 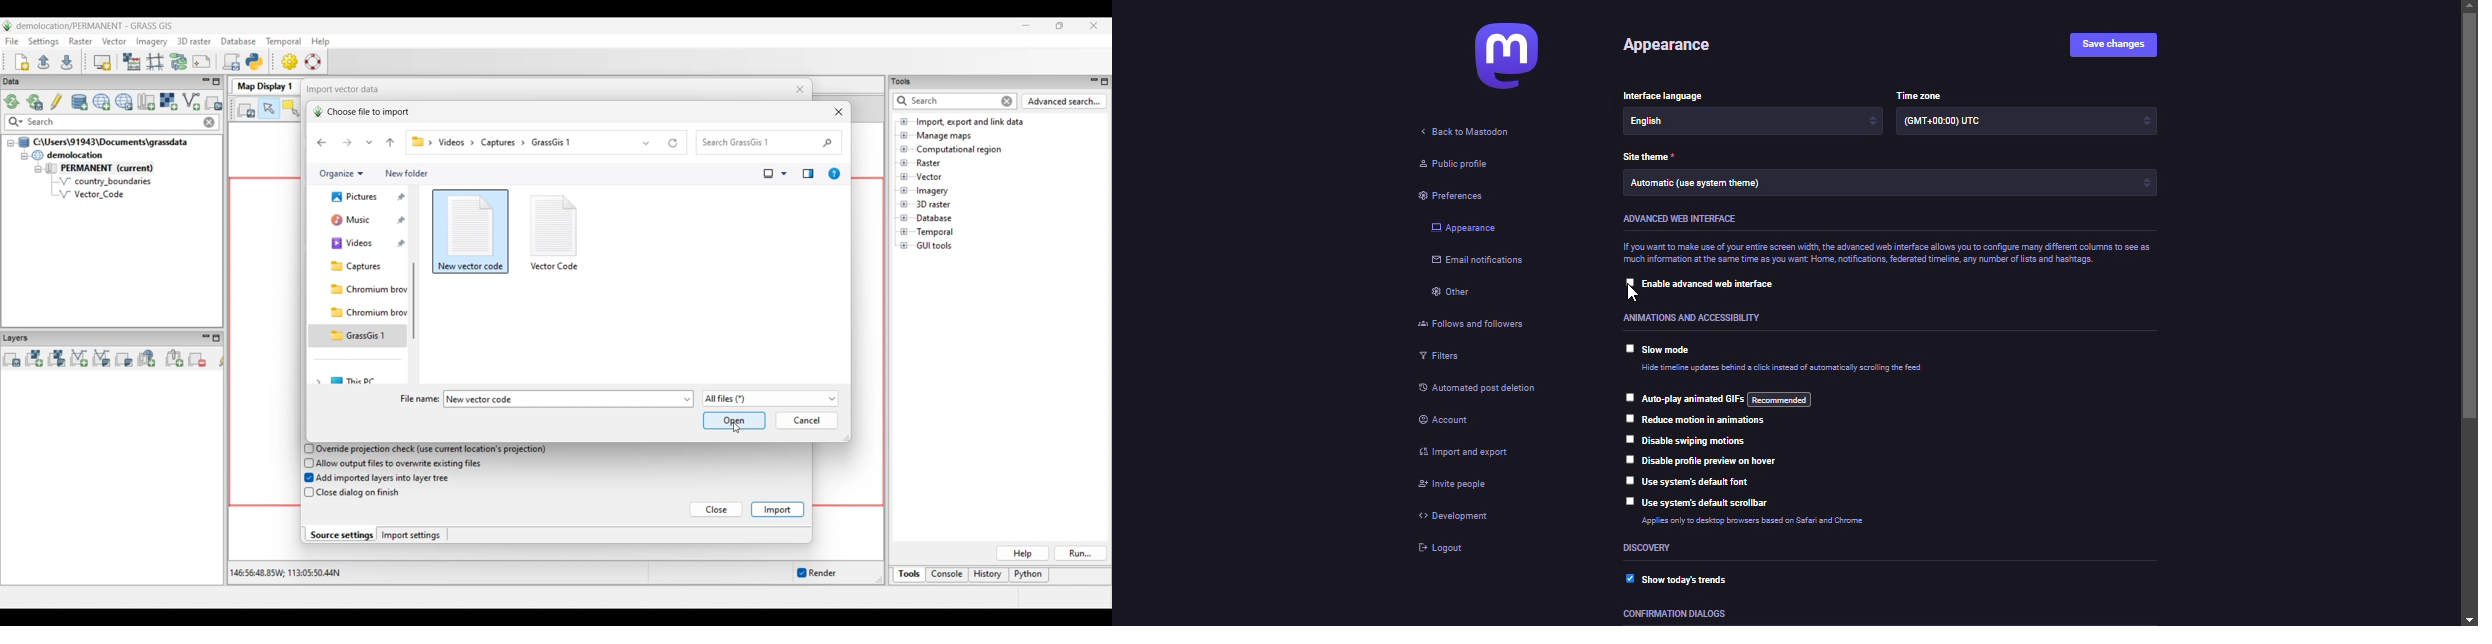 I want to click on automated post deletion, so click(x=1484, y=388).